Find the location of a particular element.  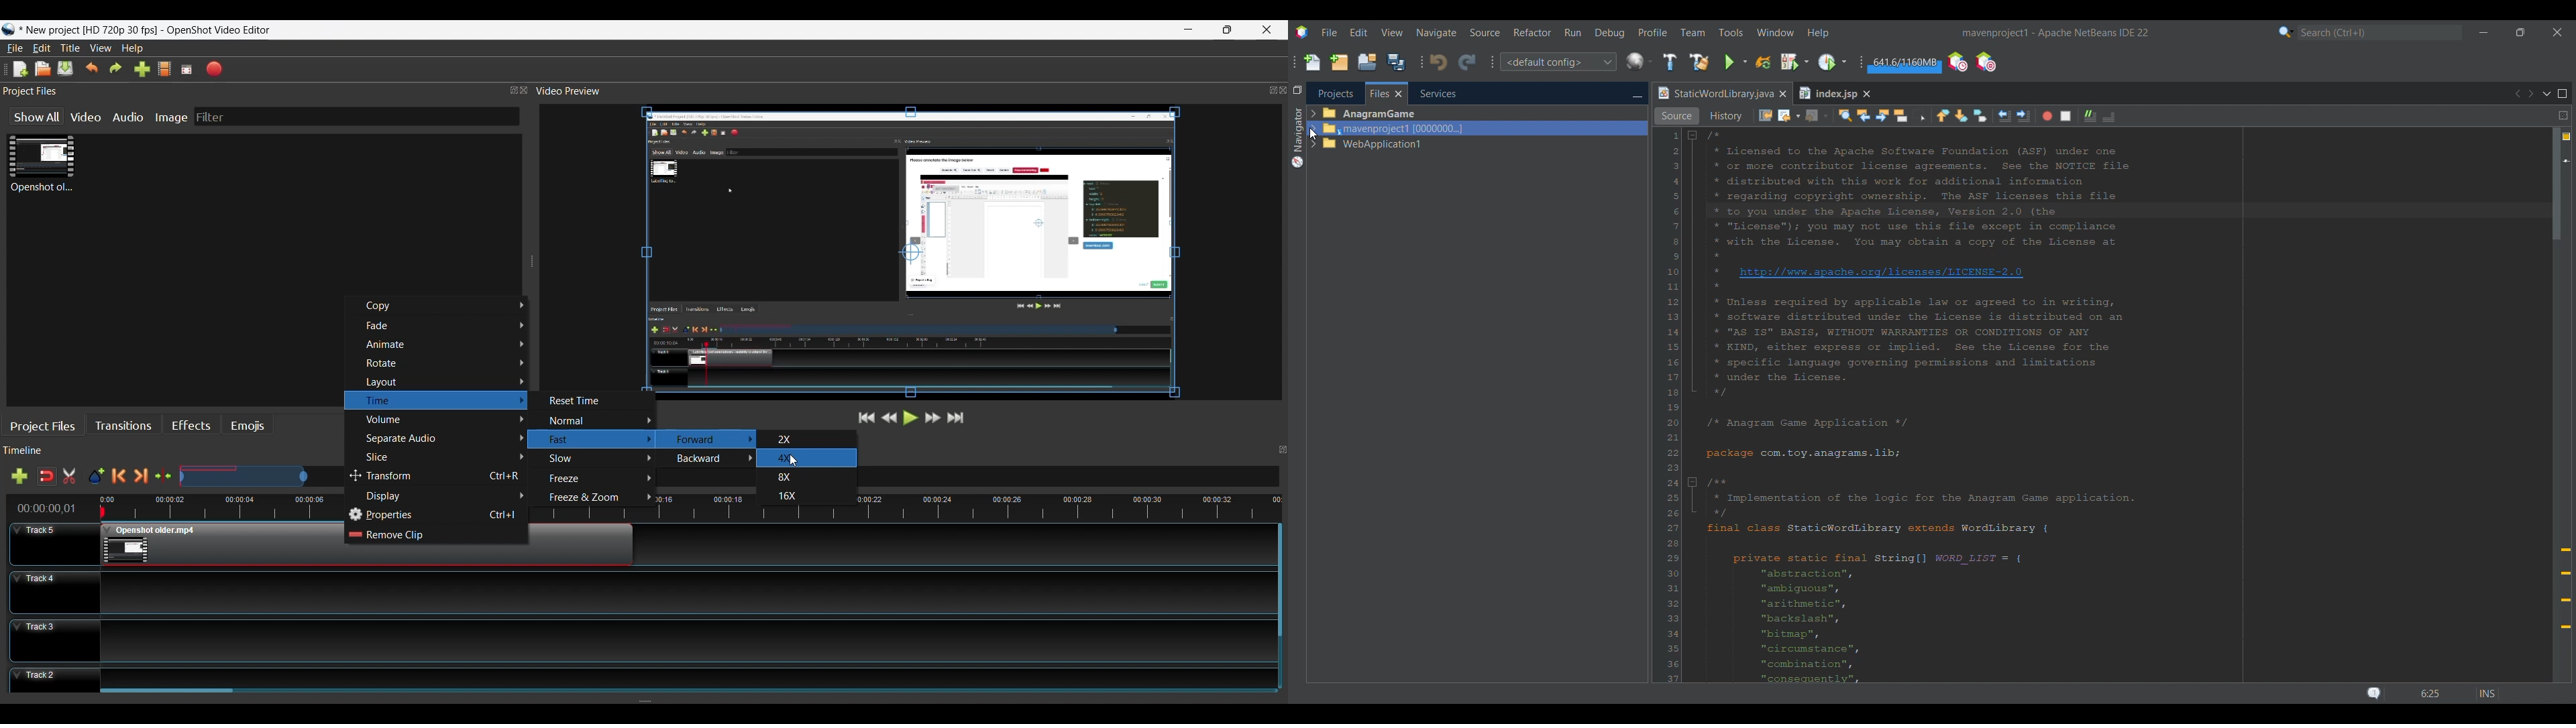

Save File is located at coordinates (66, 69).